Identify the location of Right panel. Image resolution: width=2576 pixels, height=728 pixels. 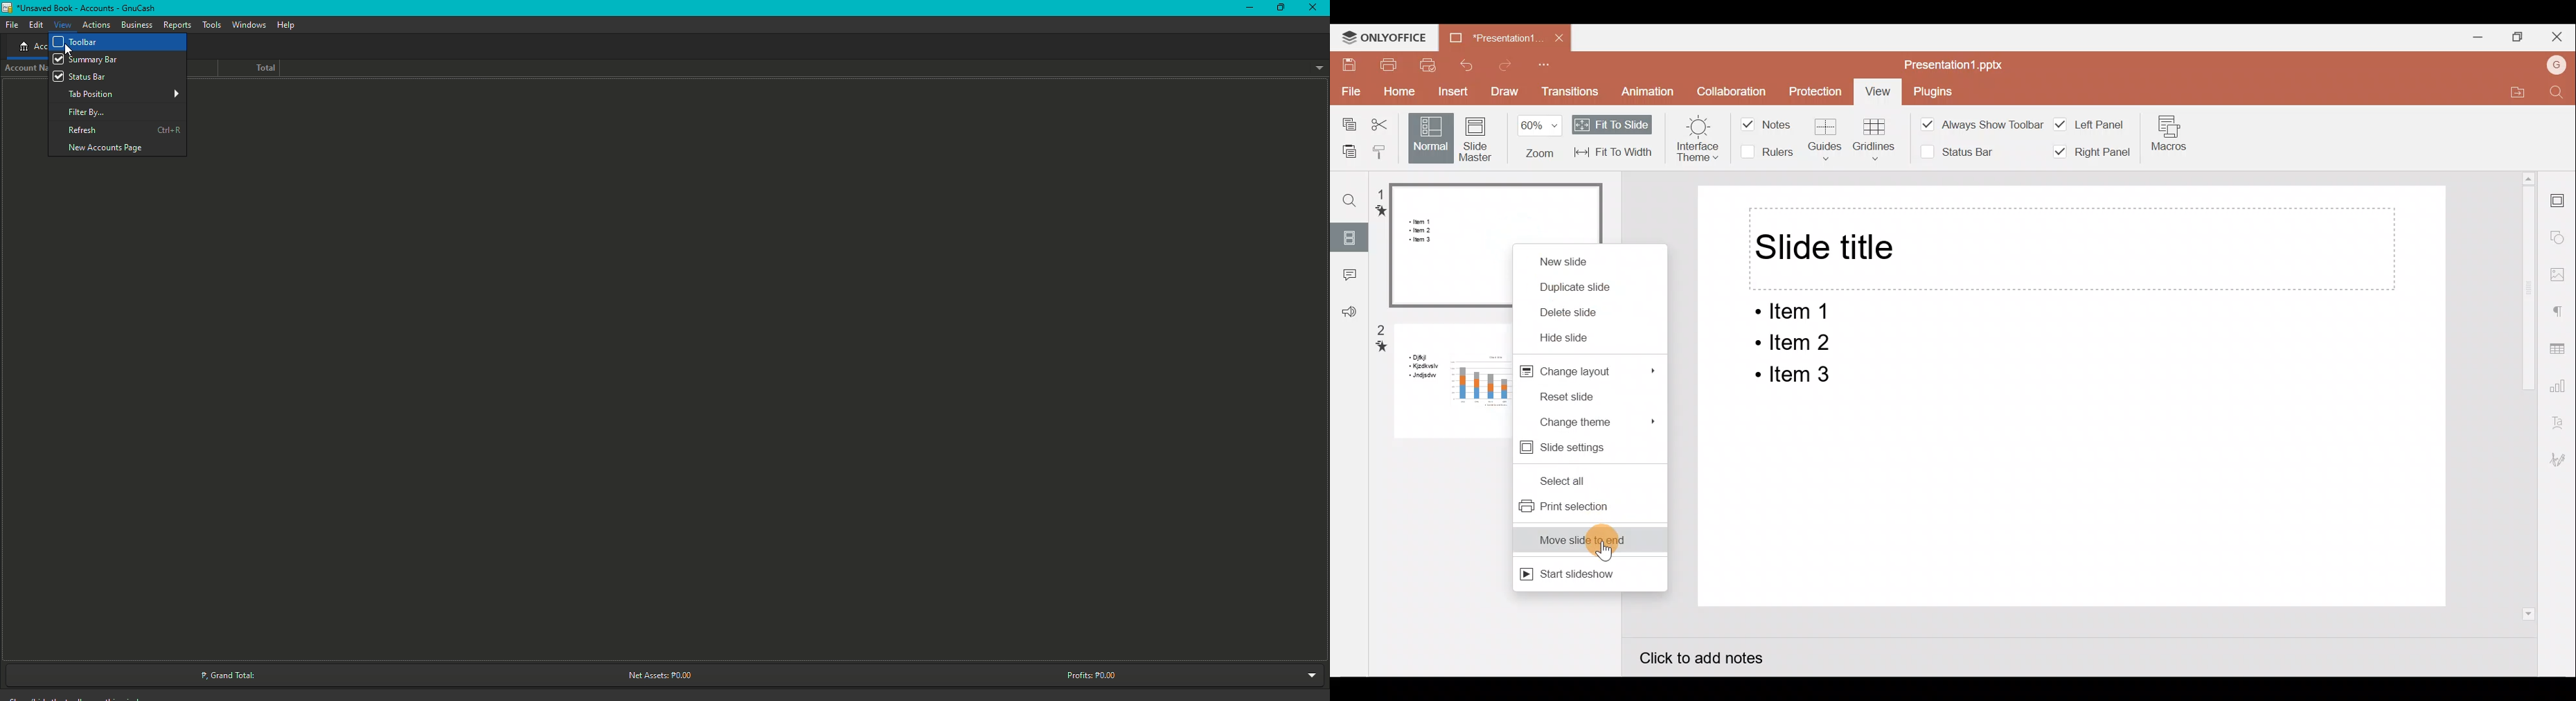
(2096, 156).